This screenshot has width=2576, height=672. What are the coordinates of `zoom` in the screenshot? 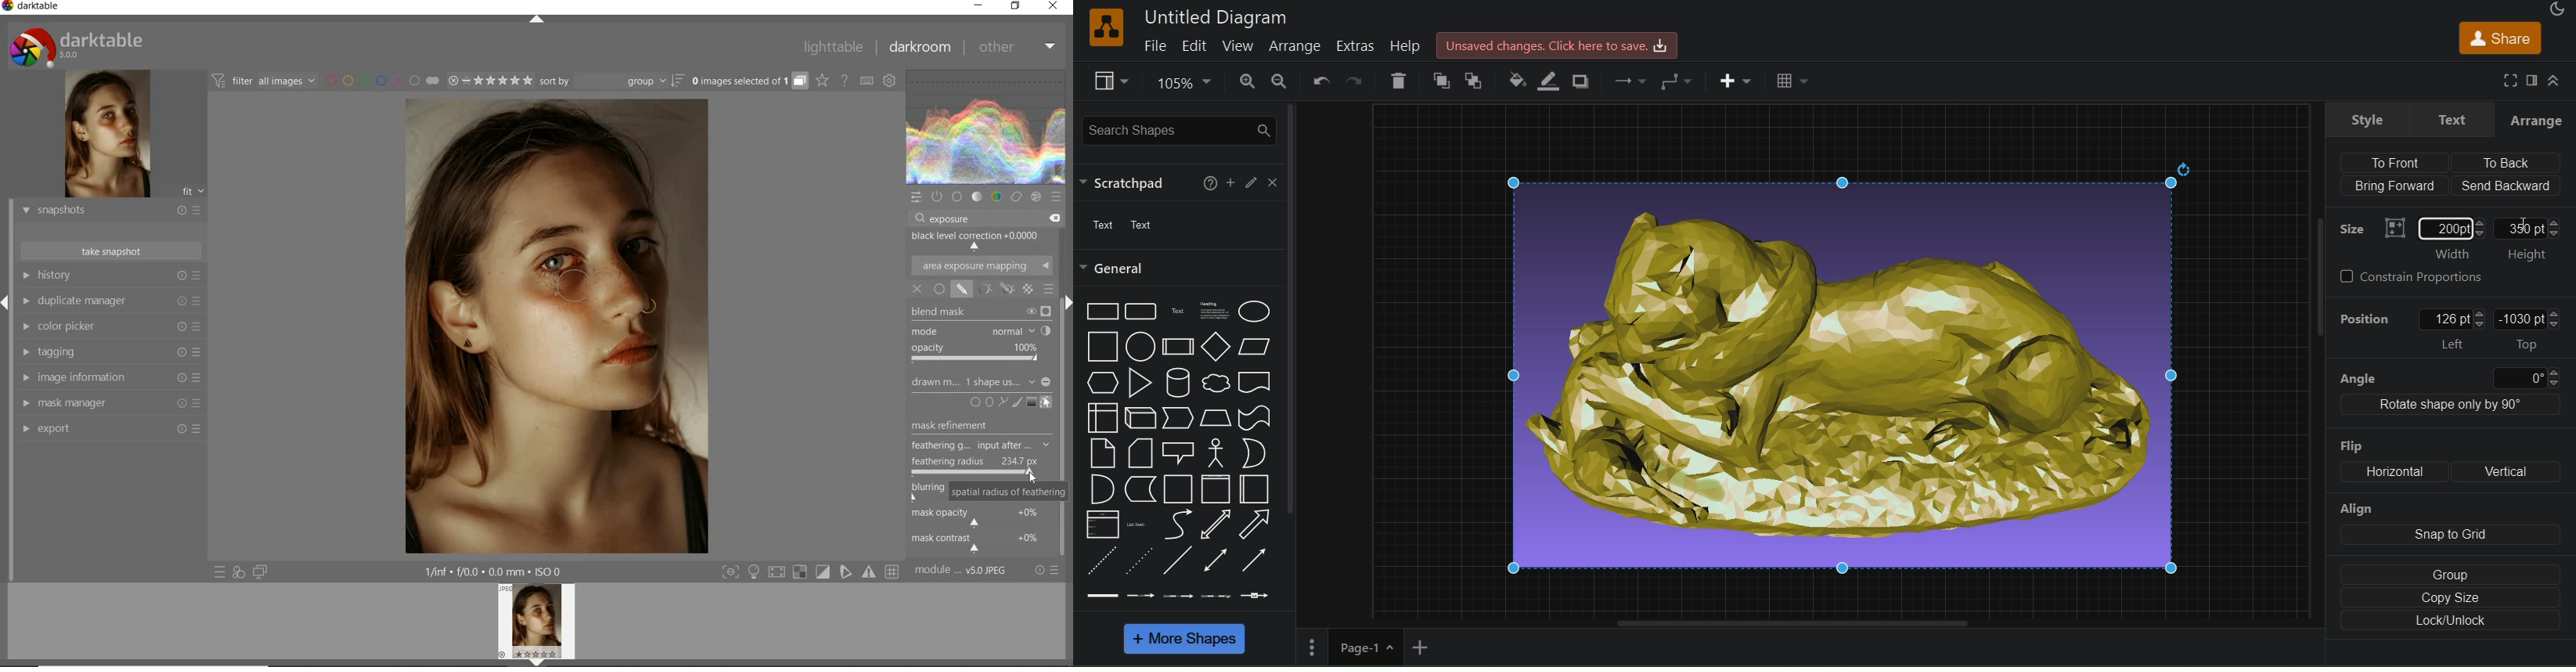 It's located at (1180, 84).